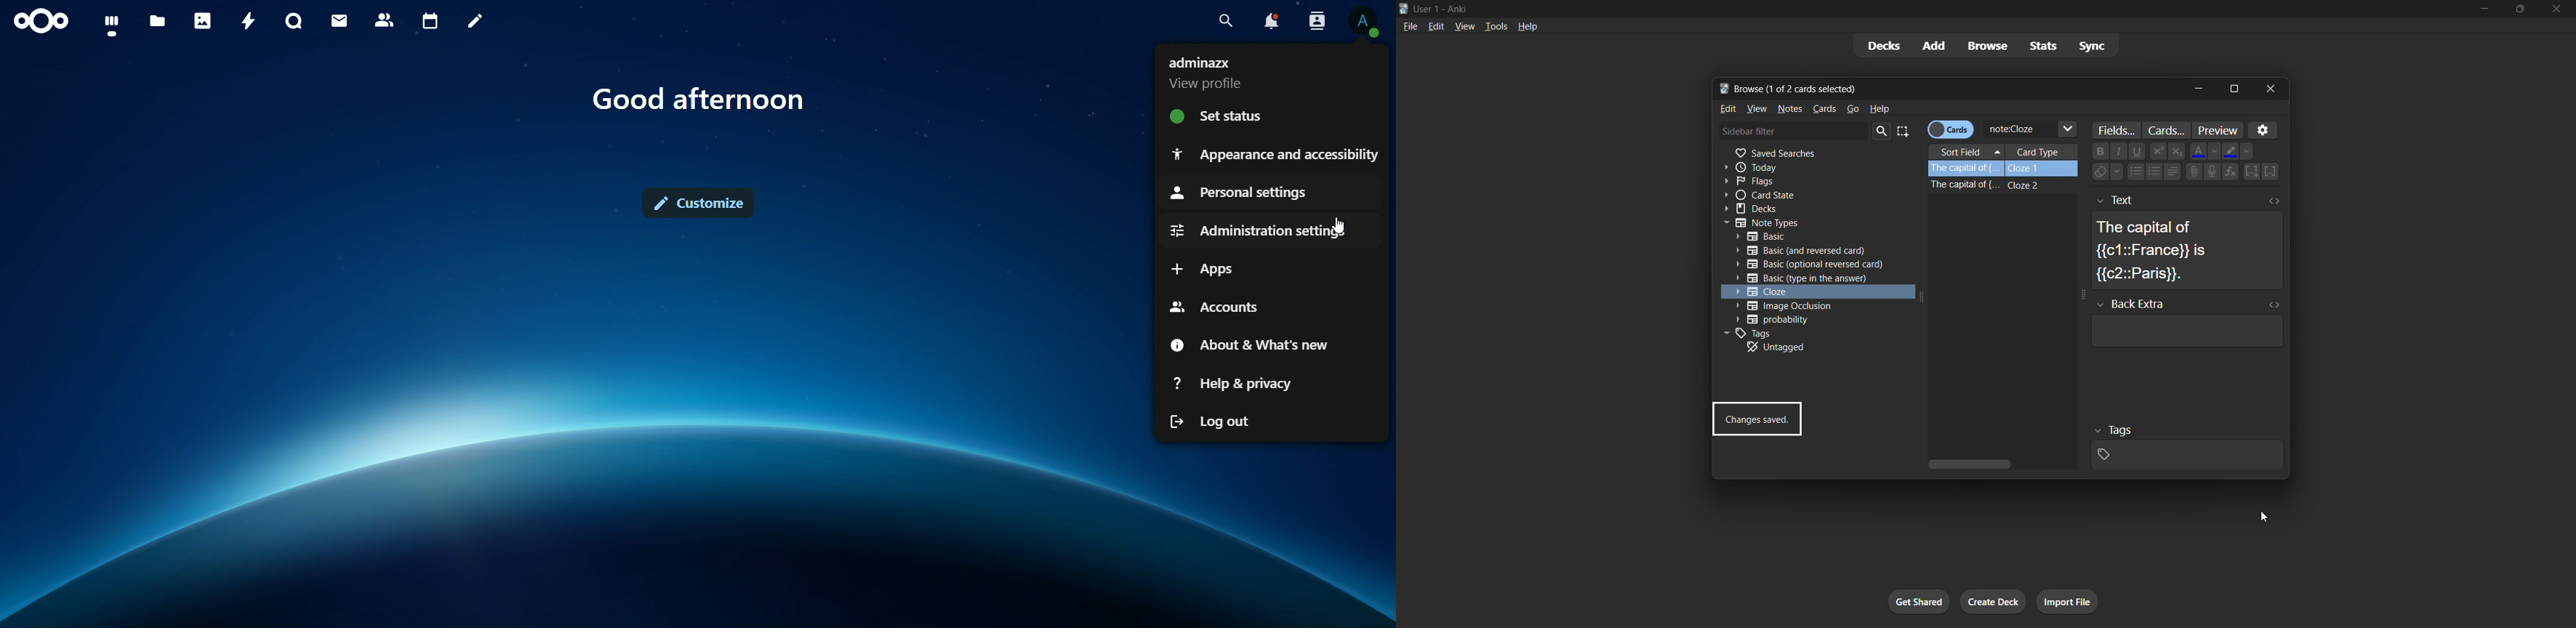 The image size is (2576, 644). What do you see at coordinates (1813, 209) in the screenshot?
I see `decks filter expand` at bounding box center [1813, 209].